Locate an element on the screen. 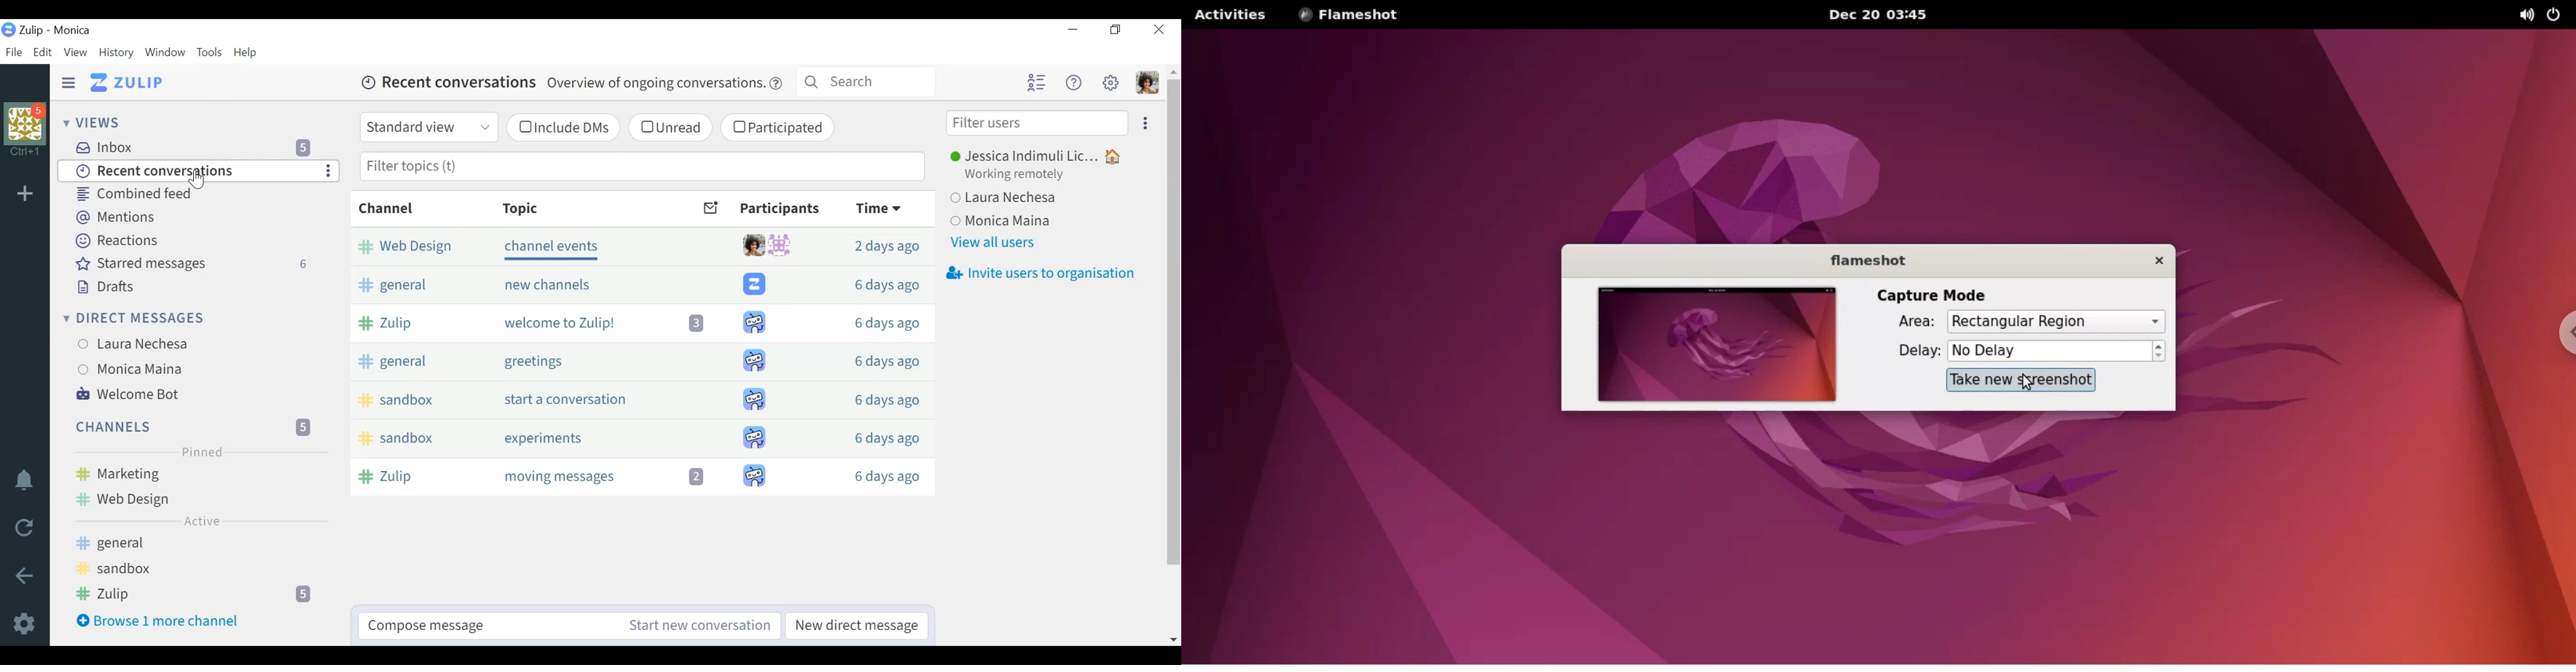 The width and height of the screenshot is (2576, 672). (un)check Unread is located at coordinates (670, 127).